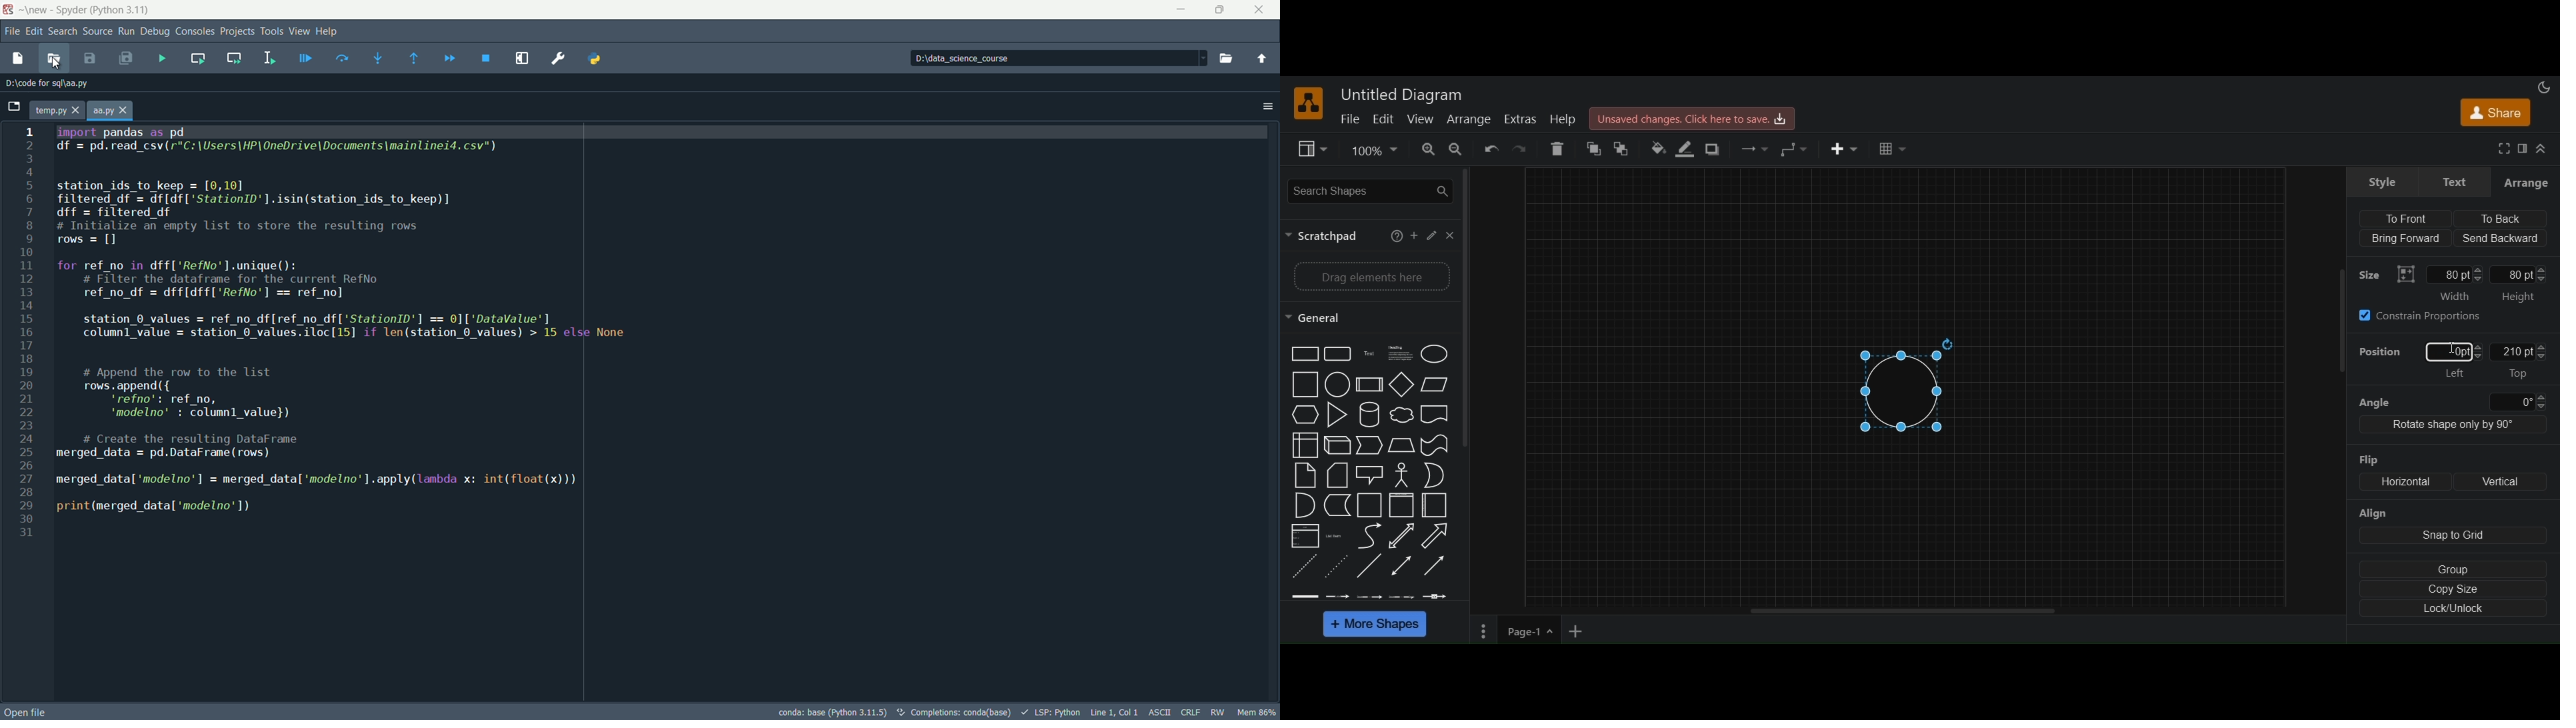 This screenshot has width=2576, height=728. What do you see at coordinates (35, 31) in the screenshot?
I see `Edit menu` at bounding box center [35, 31].